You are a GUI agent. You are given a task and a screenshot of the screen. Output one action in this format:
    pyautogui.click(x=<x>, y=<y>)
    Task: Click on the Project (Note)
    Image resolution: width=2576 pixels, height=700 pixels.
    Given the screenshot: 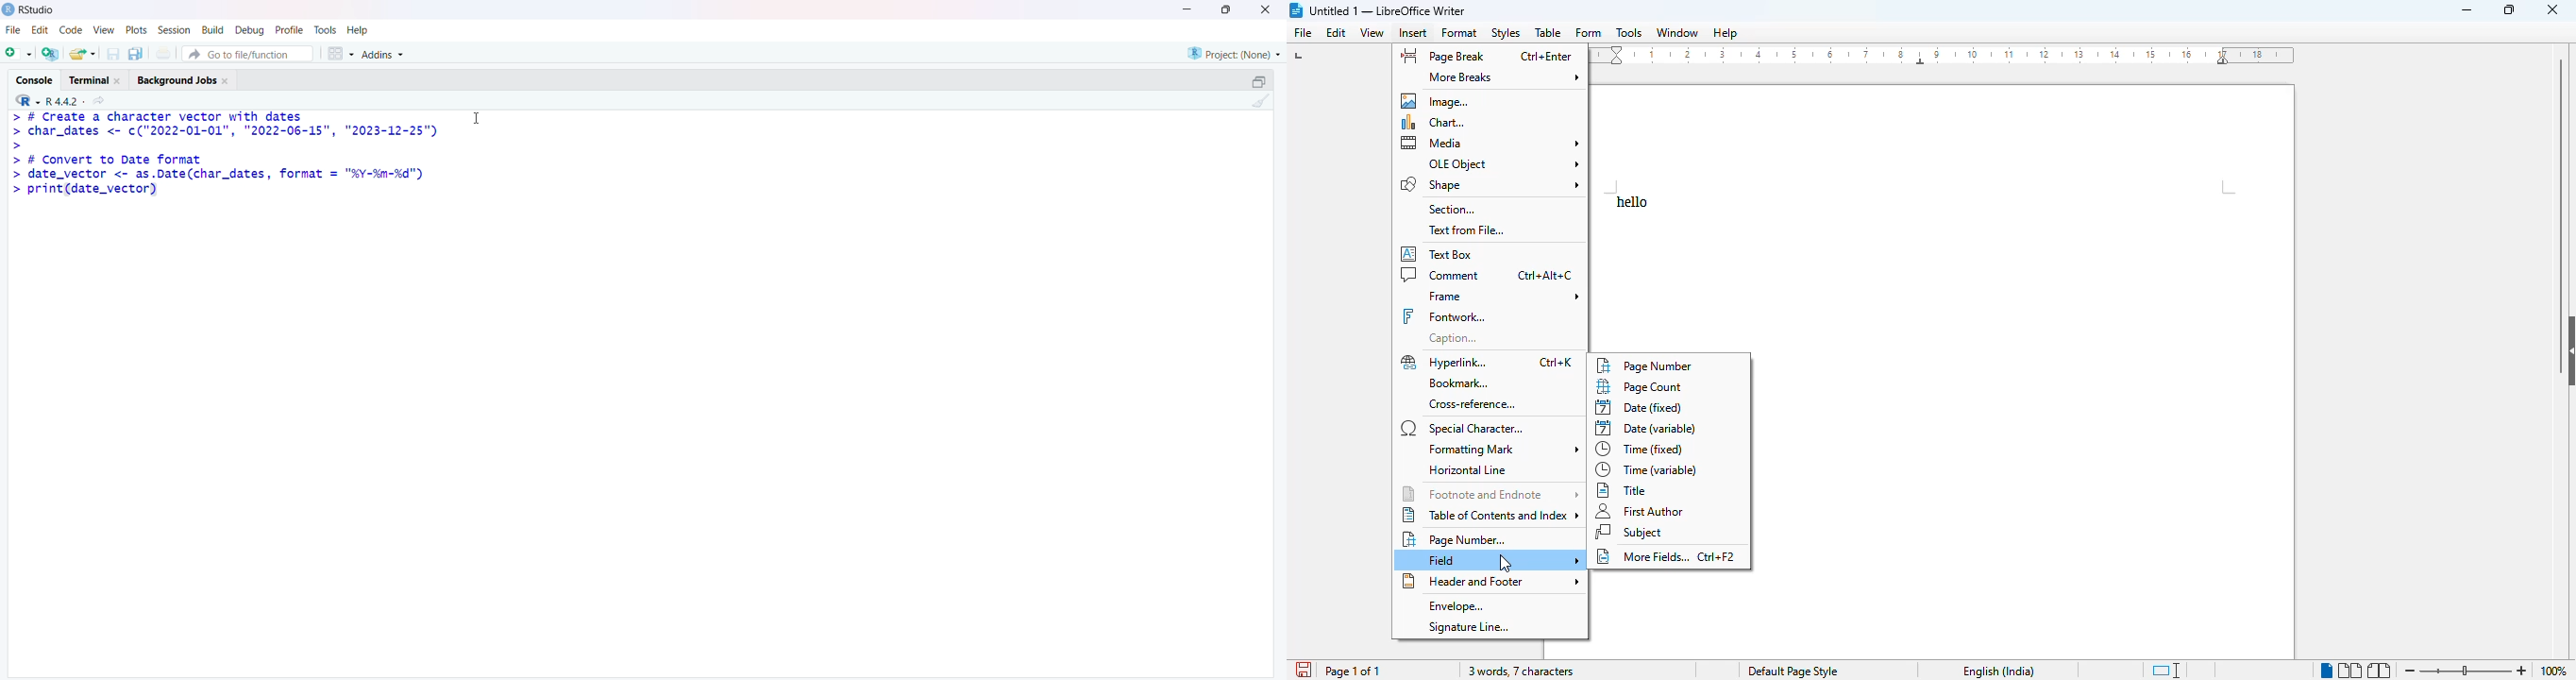 What is the action you would take?
    pyautogui.click(x=1231, y=52)
    